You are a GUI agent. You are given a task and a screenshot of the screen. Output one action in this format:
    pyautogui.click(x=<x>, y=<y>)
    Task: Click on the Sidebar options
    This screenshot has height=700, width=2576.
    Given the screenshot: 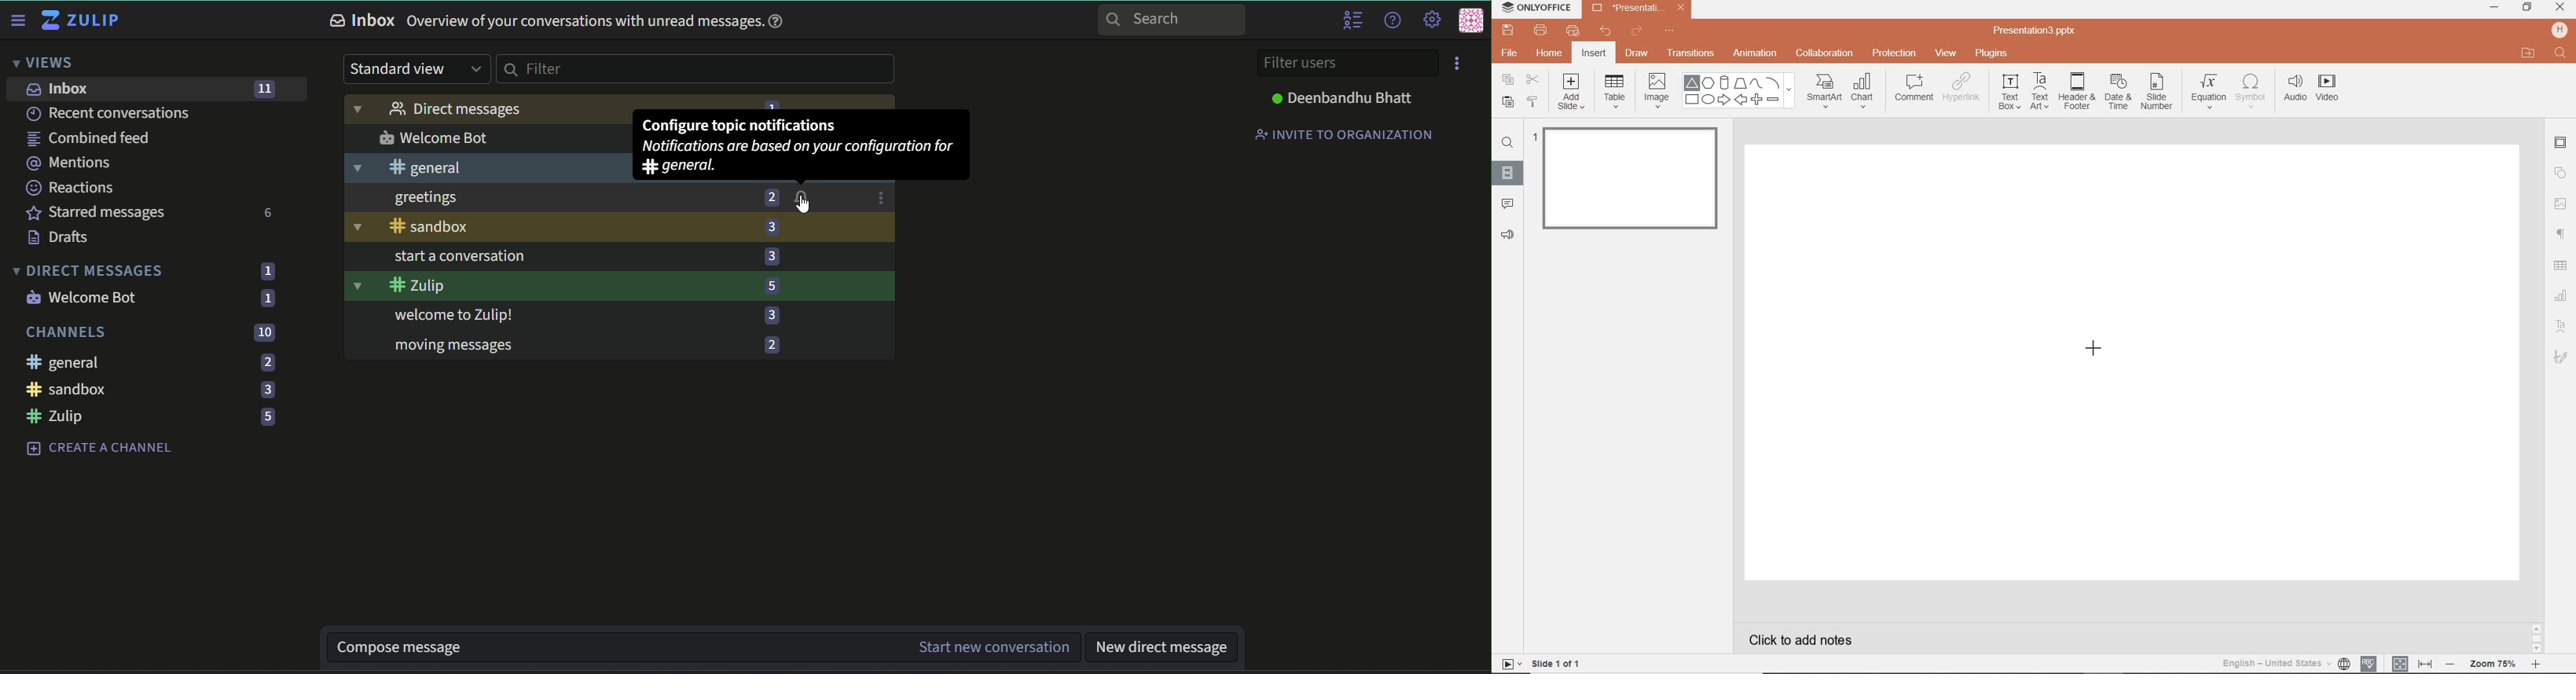 What is the action you would take?
    pyautogui.click(x=18, y=19)
    